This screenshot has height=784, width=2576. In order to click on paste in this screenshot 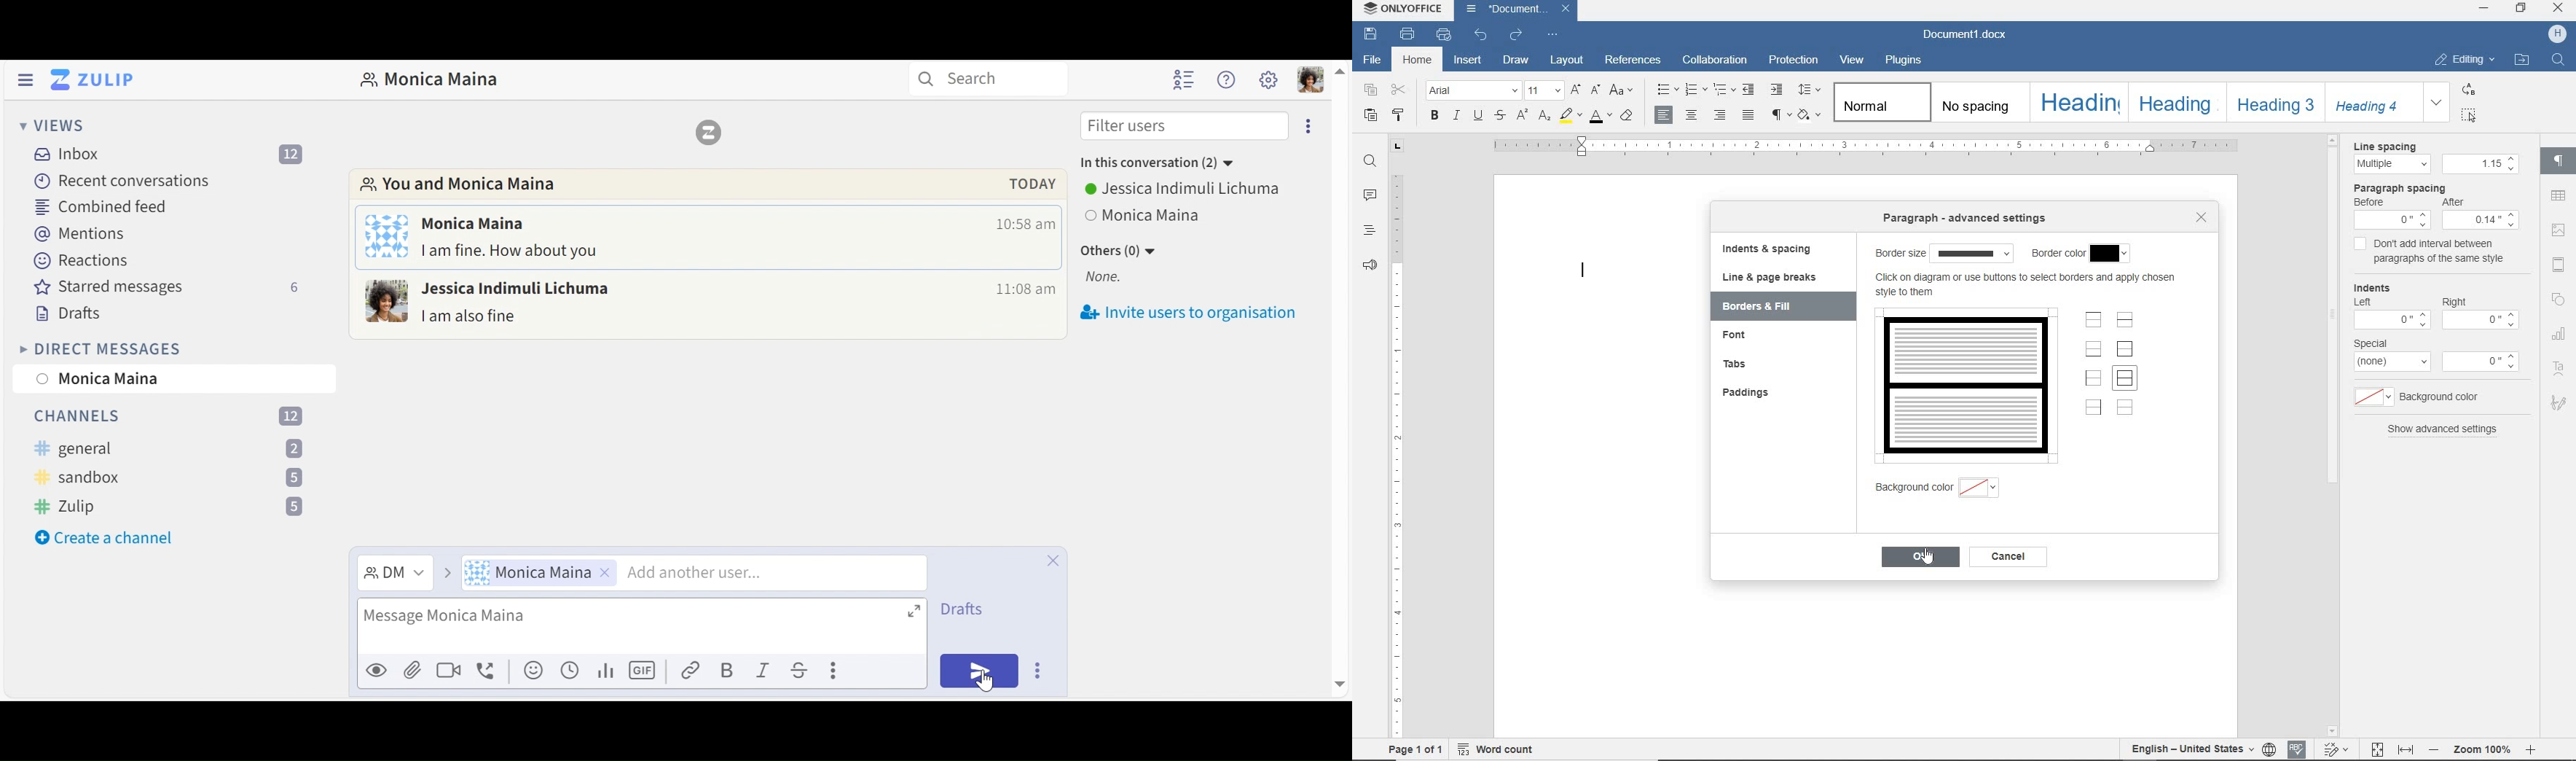, I will do `click(1370, 115)`.